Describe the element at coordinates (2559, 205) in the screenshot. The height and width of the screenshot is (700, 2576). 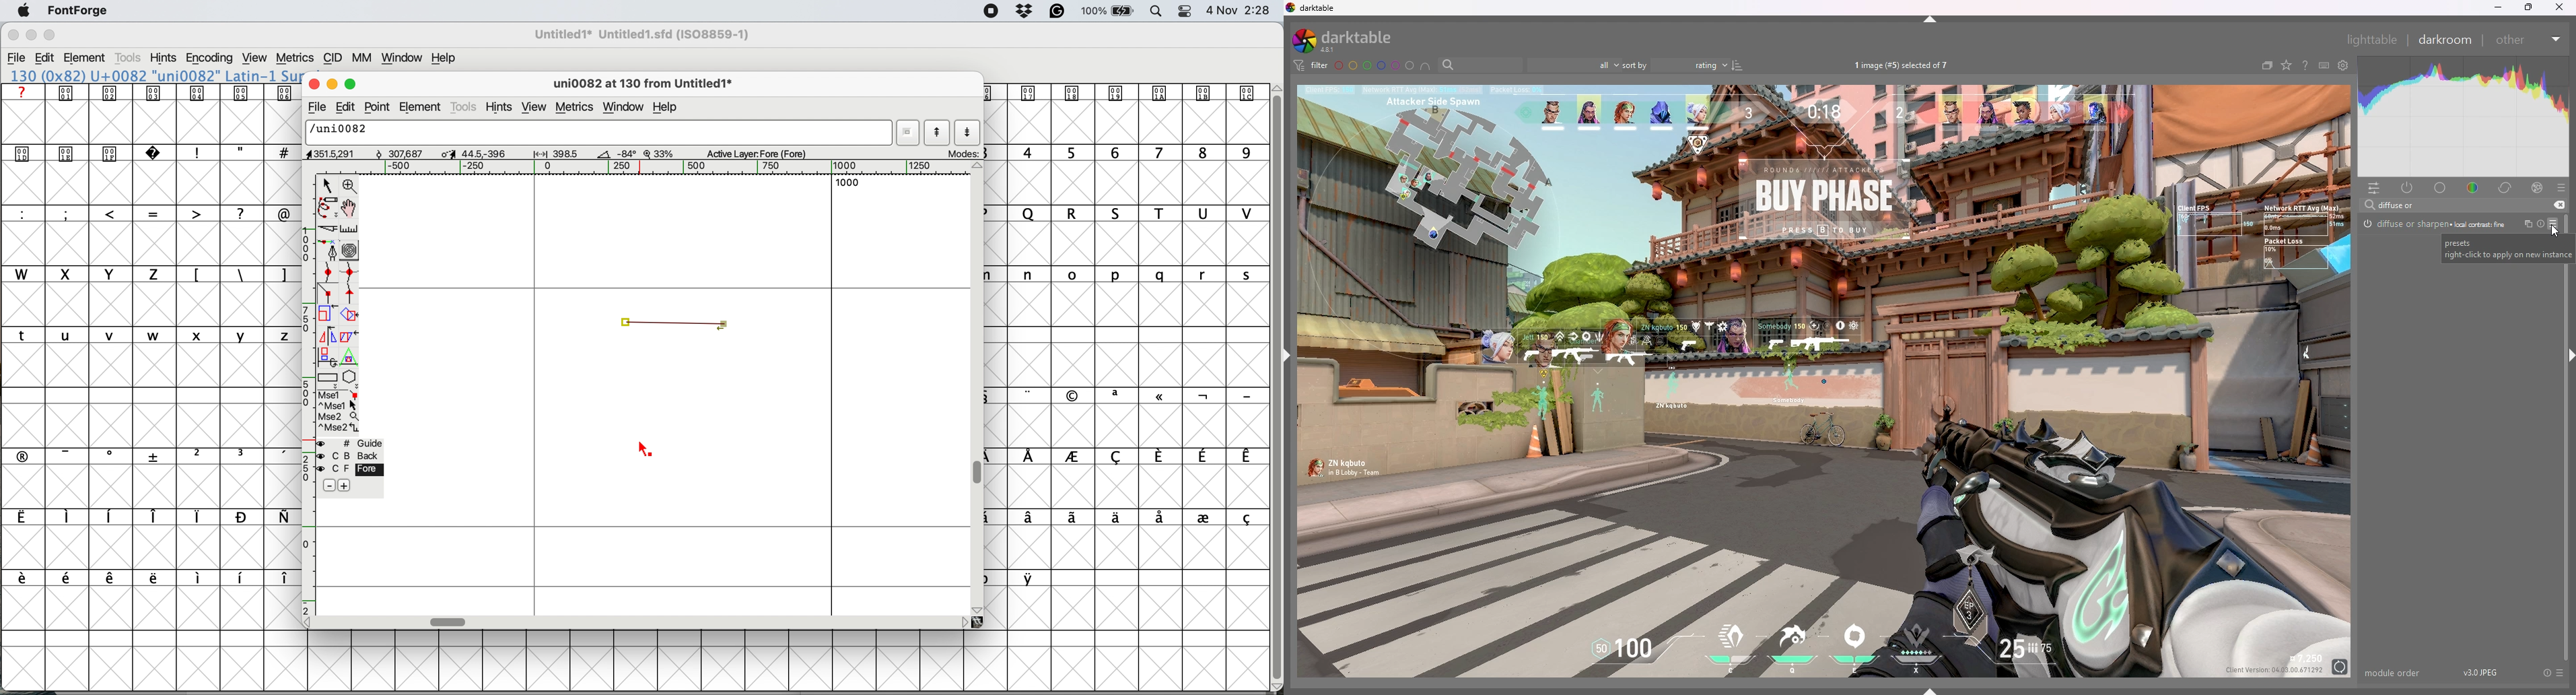
I see `cut` at that location.